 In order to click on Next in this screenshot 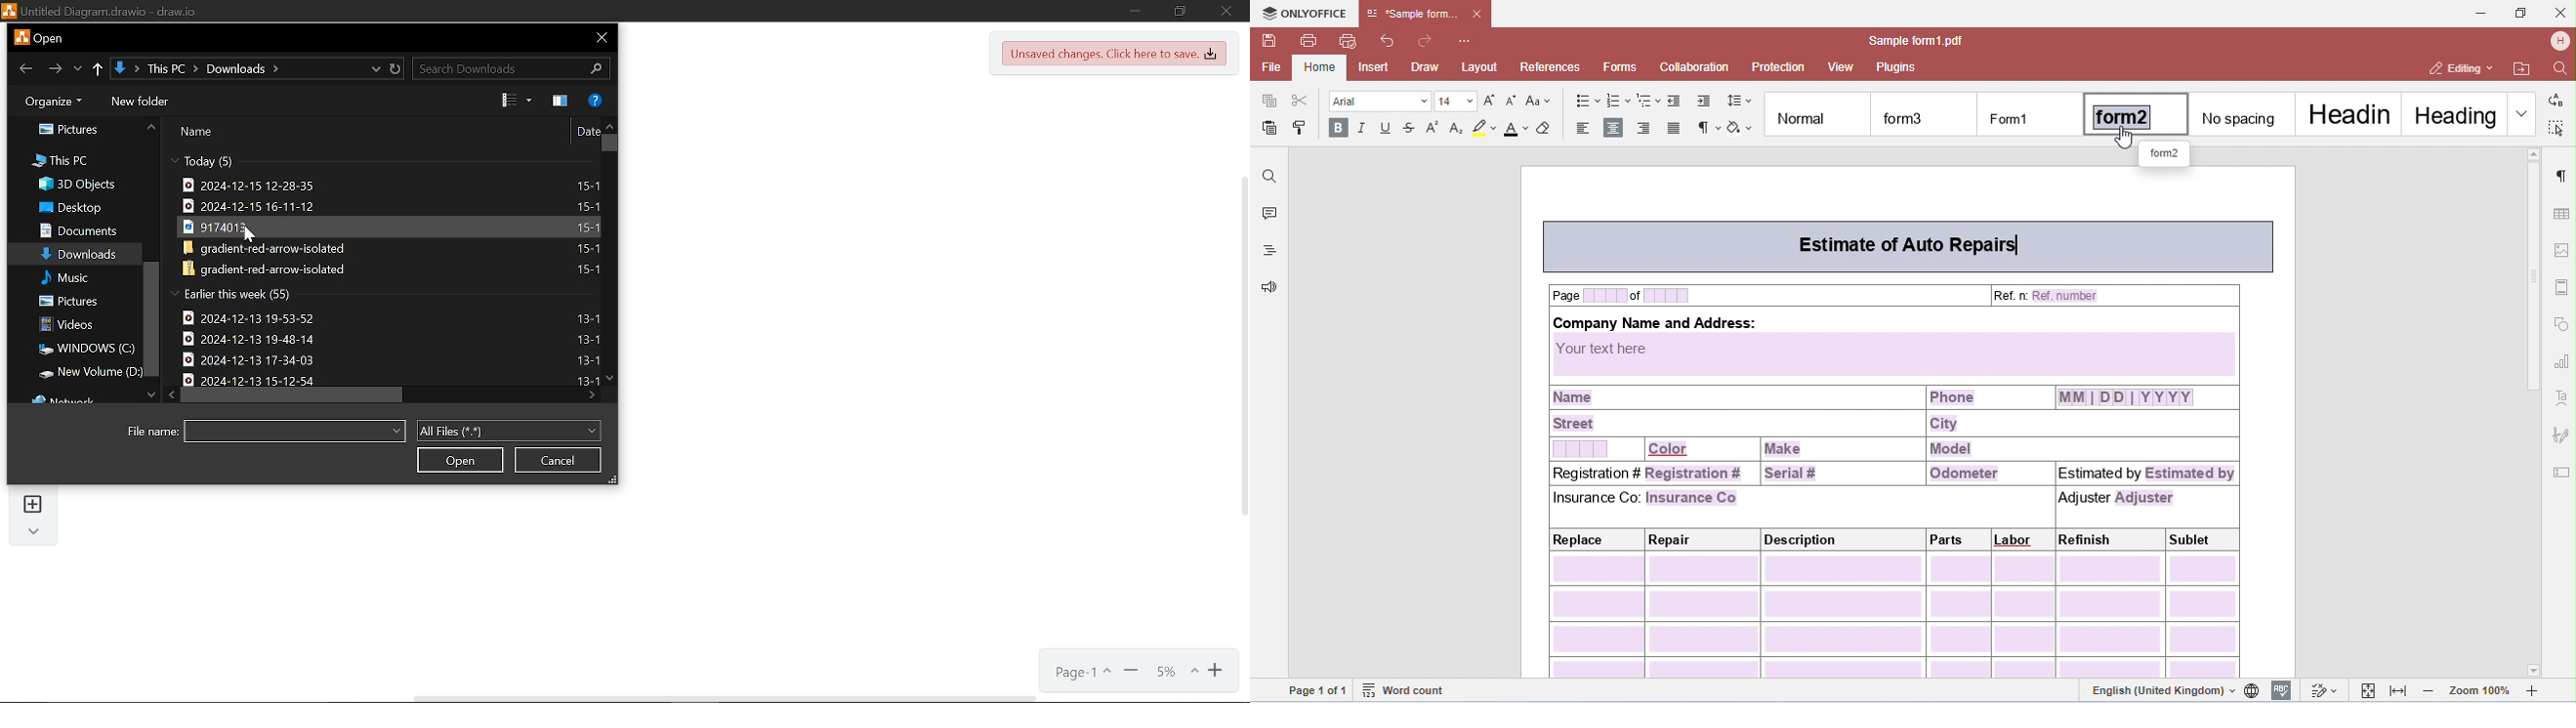, I will do `click(54, 69)`.